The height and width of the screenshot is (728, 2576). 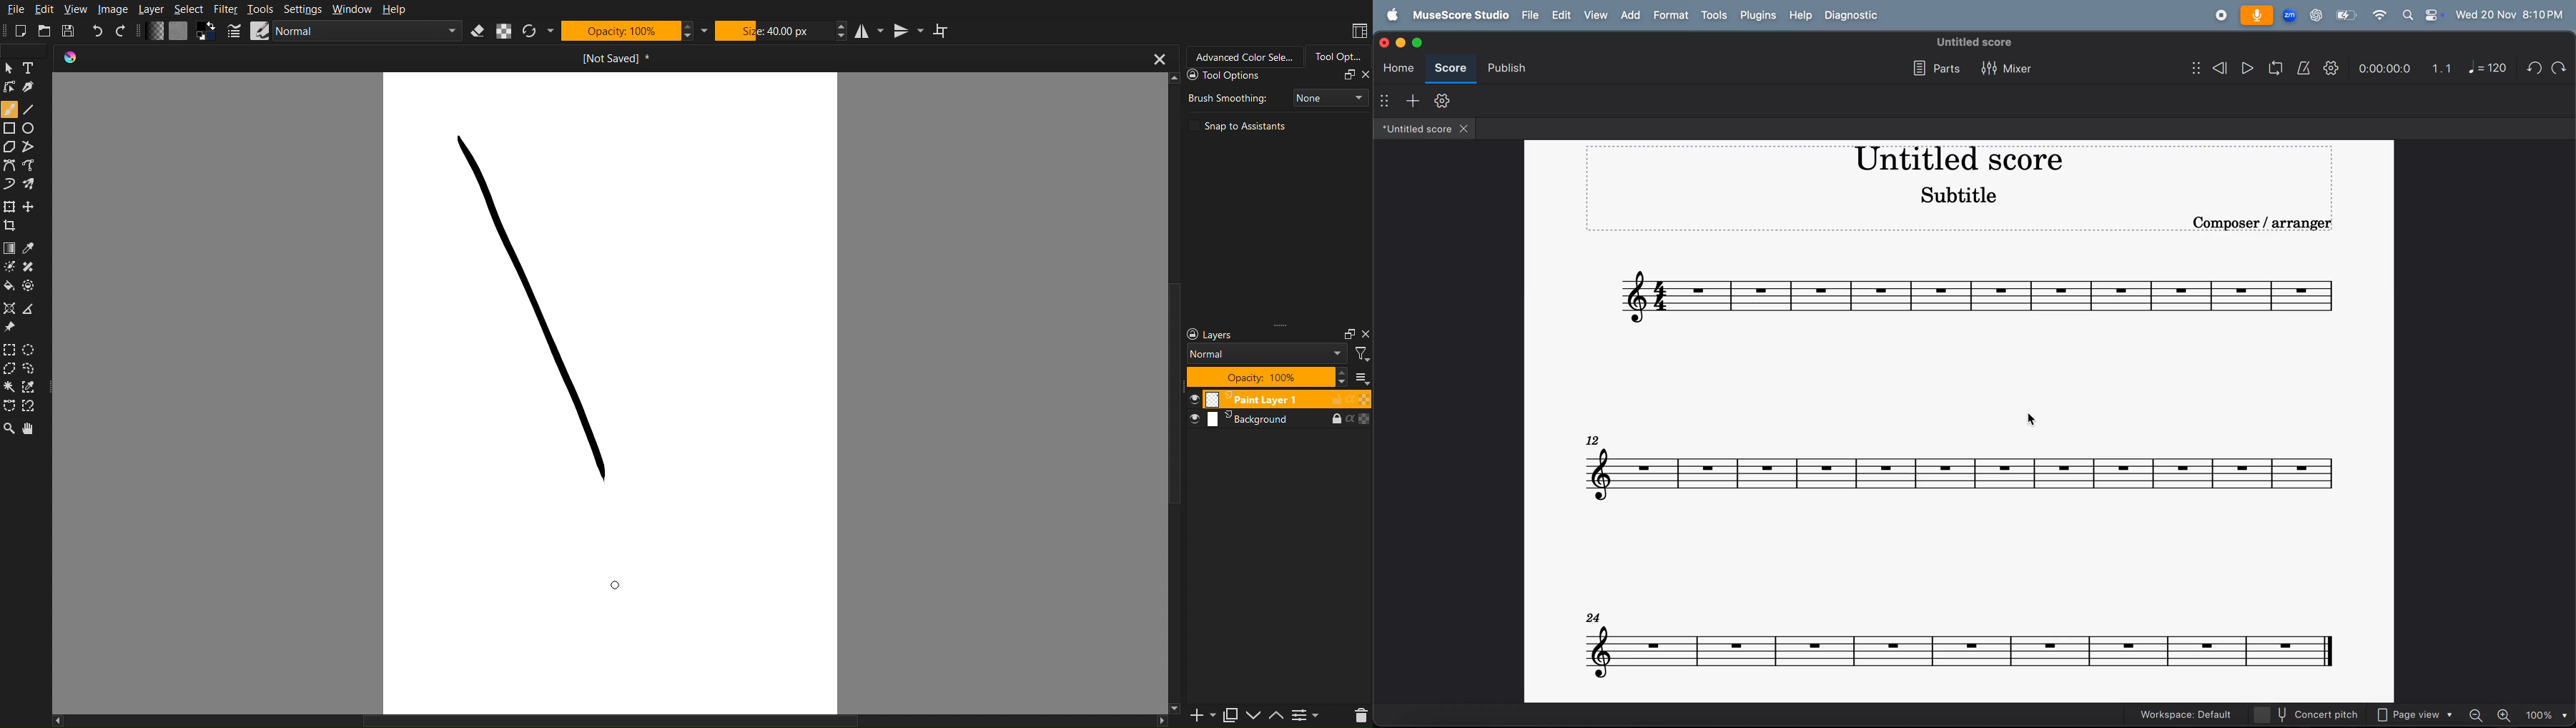 I want to click on Free Move, so click(x=31, y=206).